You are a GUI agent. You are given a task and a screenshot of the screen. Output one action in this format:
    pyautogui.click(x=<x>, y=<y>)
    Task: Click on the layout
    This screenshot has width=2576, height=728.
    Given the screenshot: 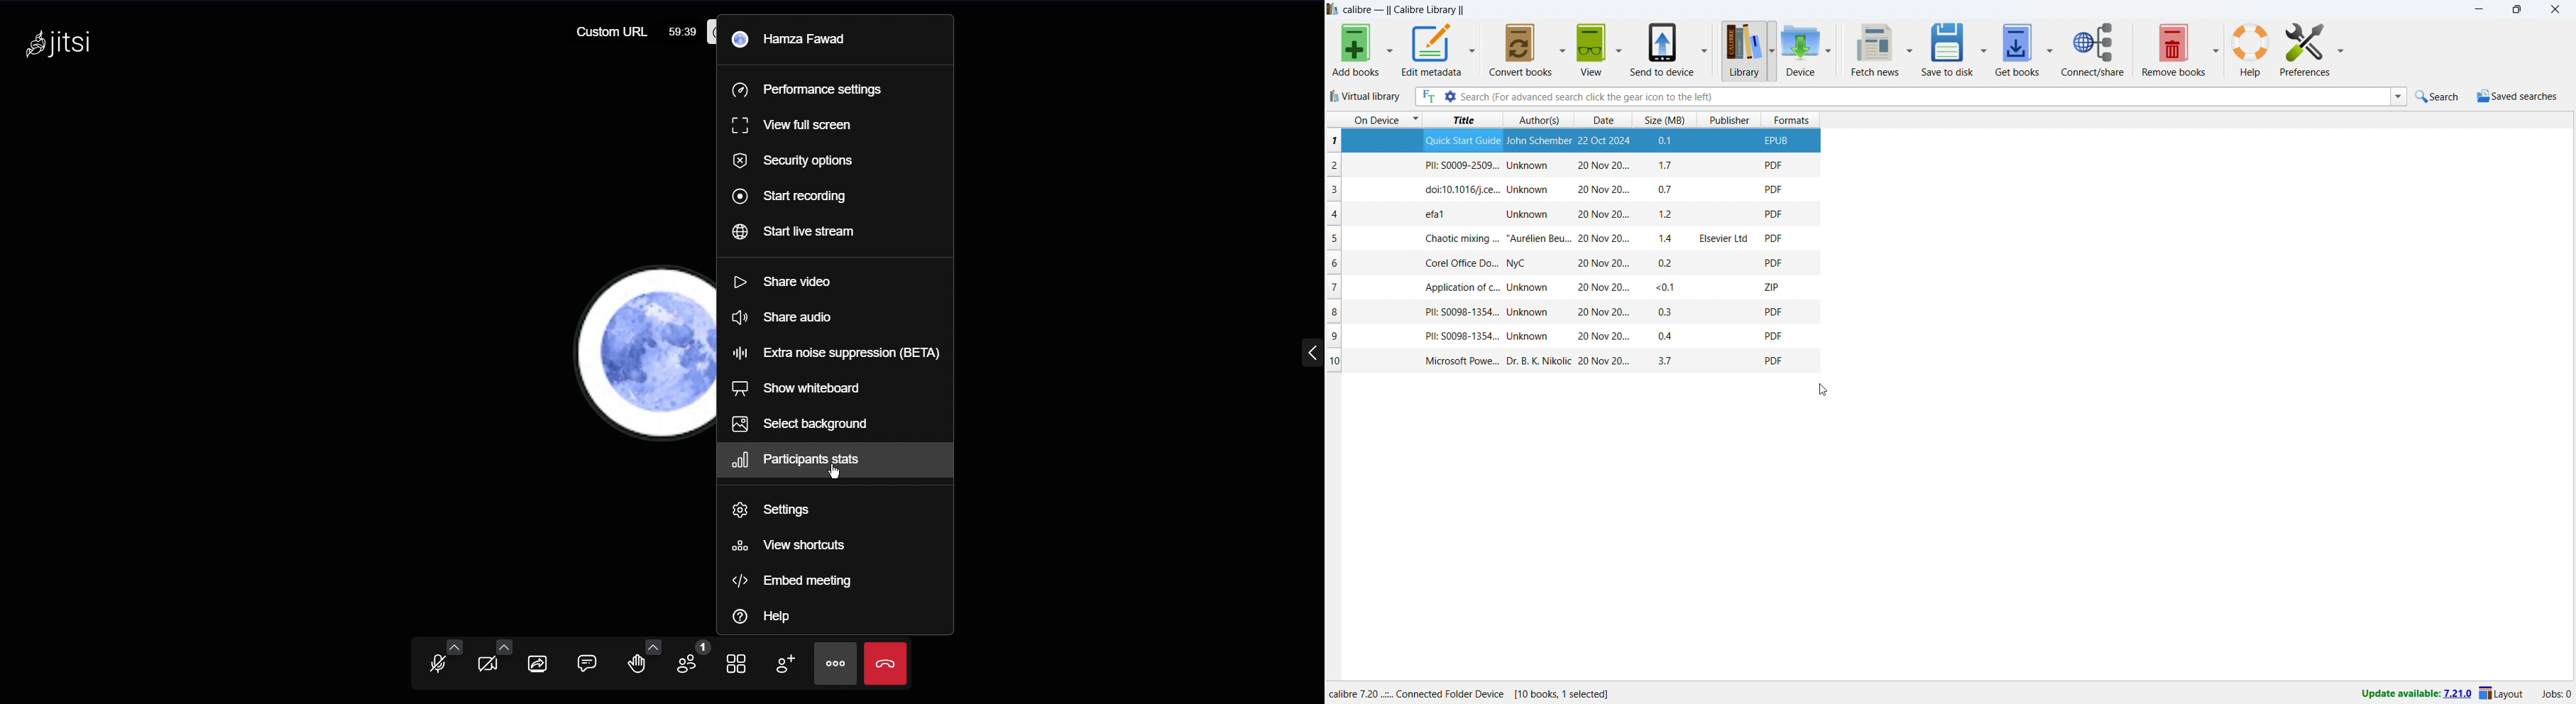 What is the action you would take?
    pyautogui.click(x=2503, y=694)
    